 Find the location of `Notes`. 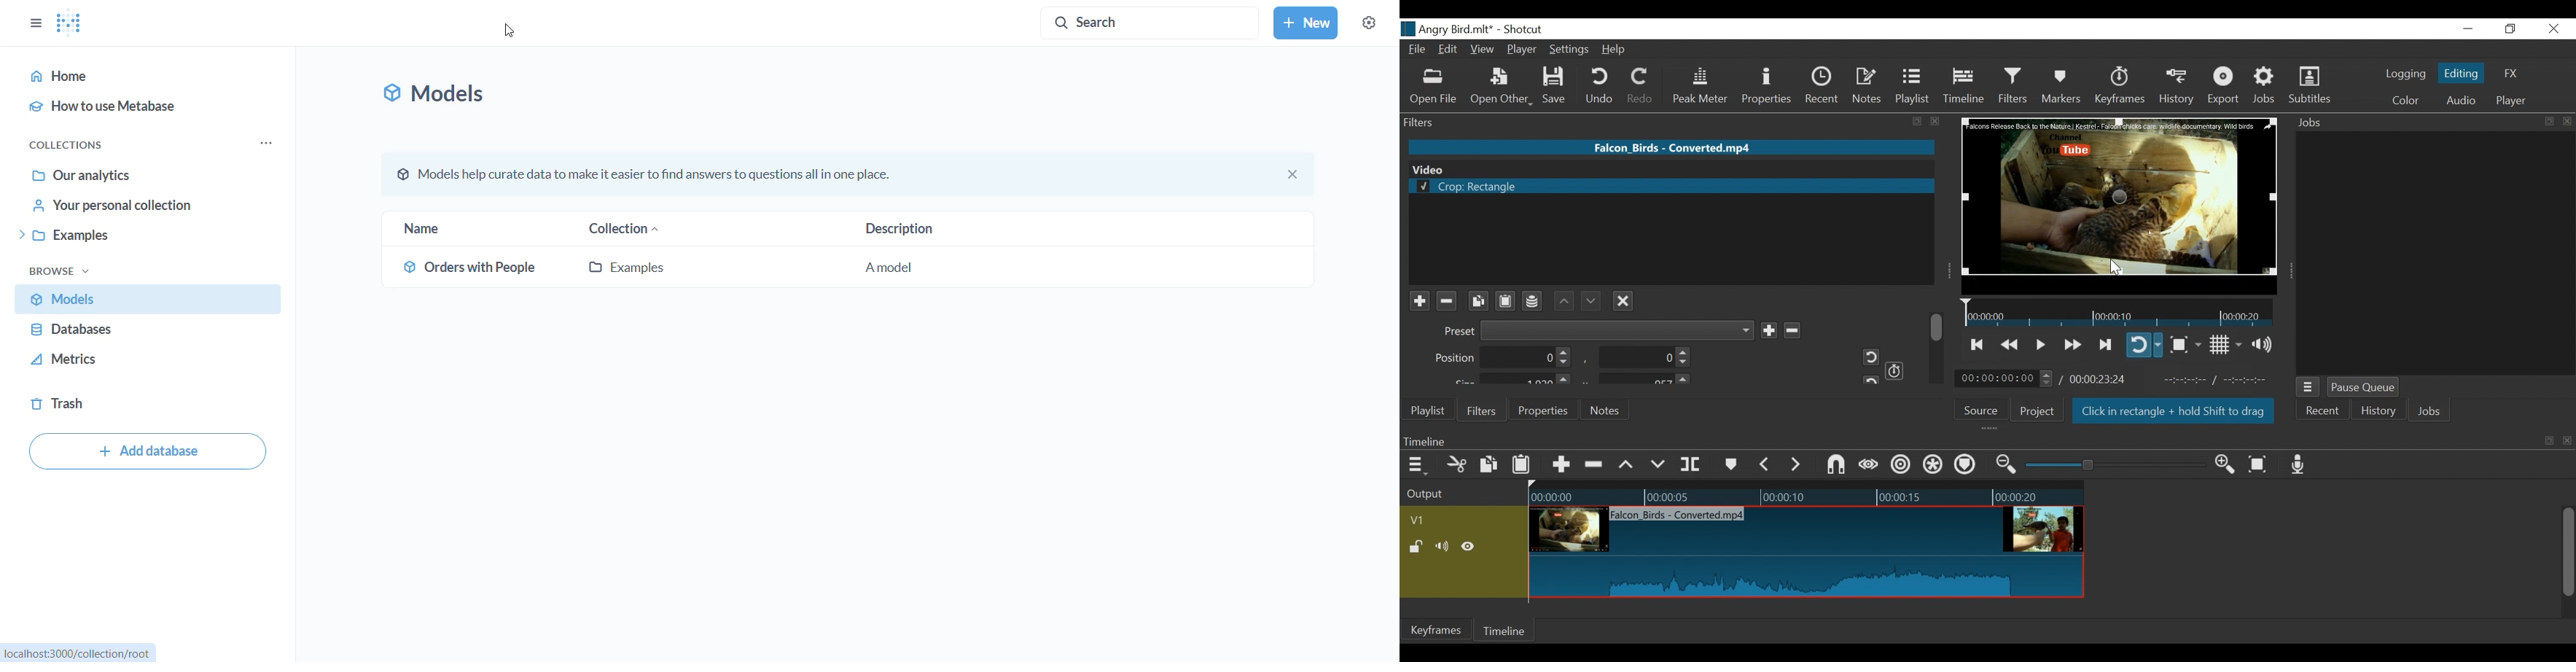

Notes is located at coordinates (1868, 86).